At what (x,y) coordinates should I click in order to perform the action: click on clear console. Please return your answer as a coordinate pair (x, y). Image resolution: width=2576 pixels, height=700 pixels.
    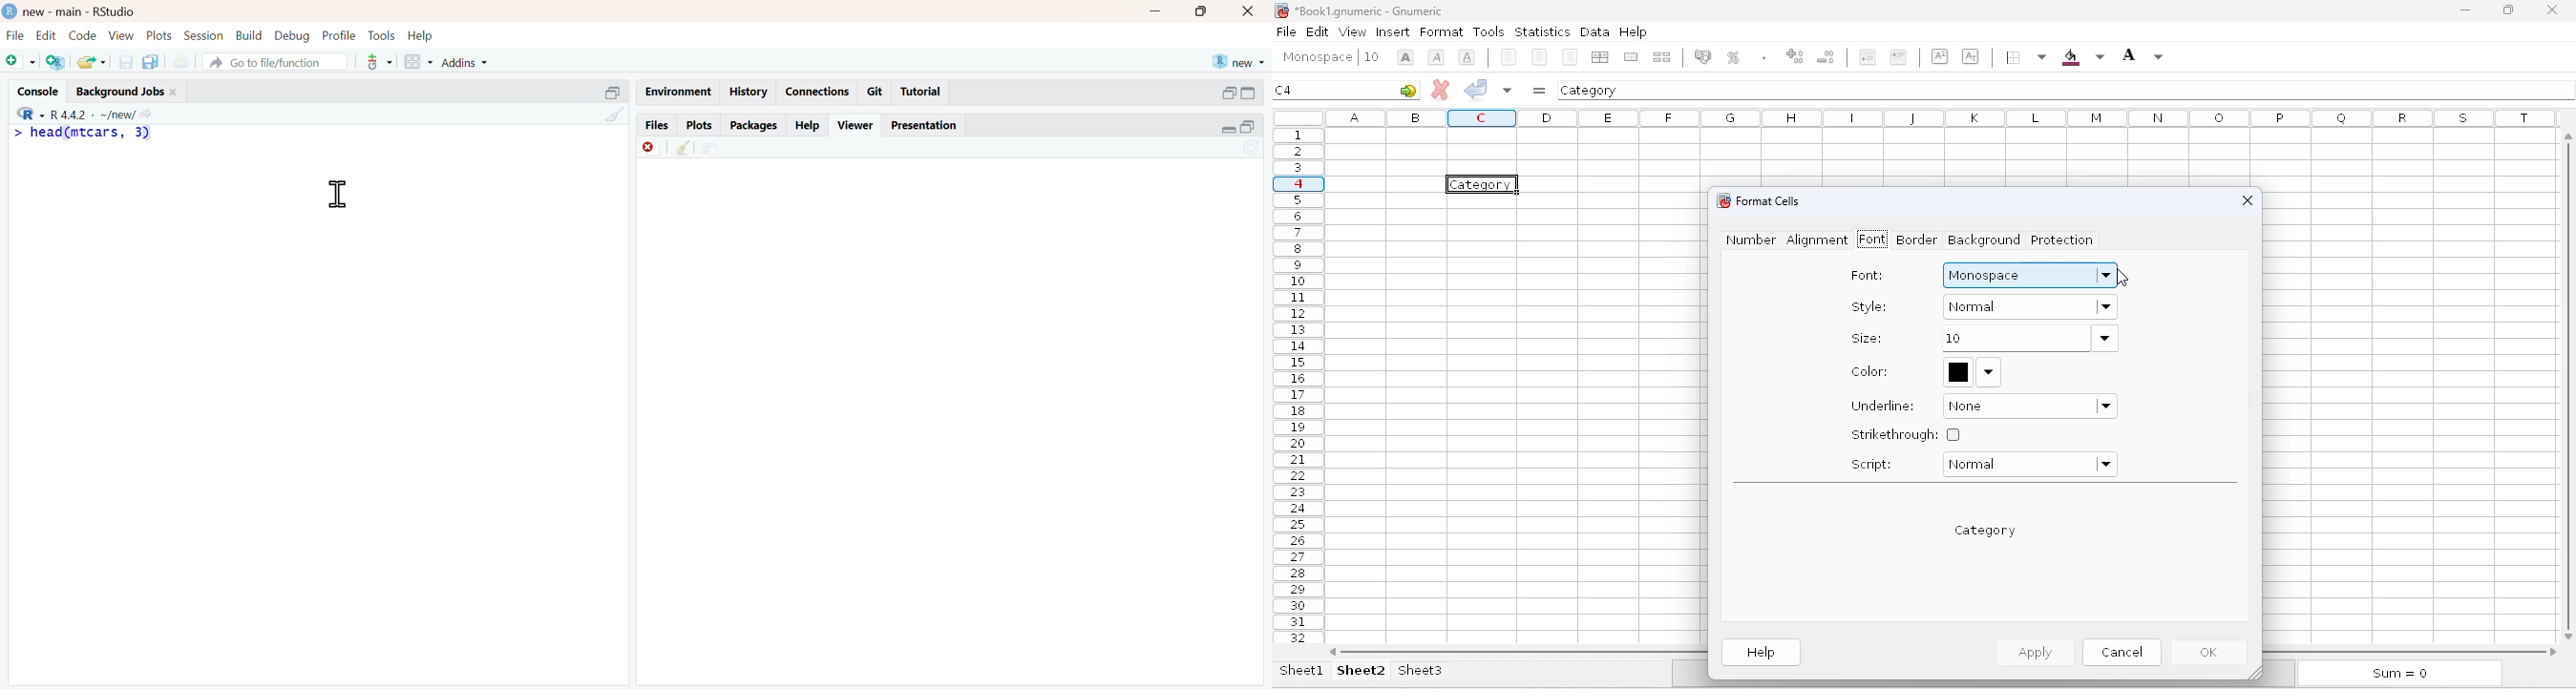
    Looking at the image, I should click on (607, 115).